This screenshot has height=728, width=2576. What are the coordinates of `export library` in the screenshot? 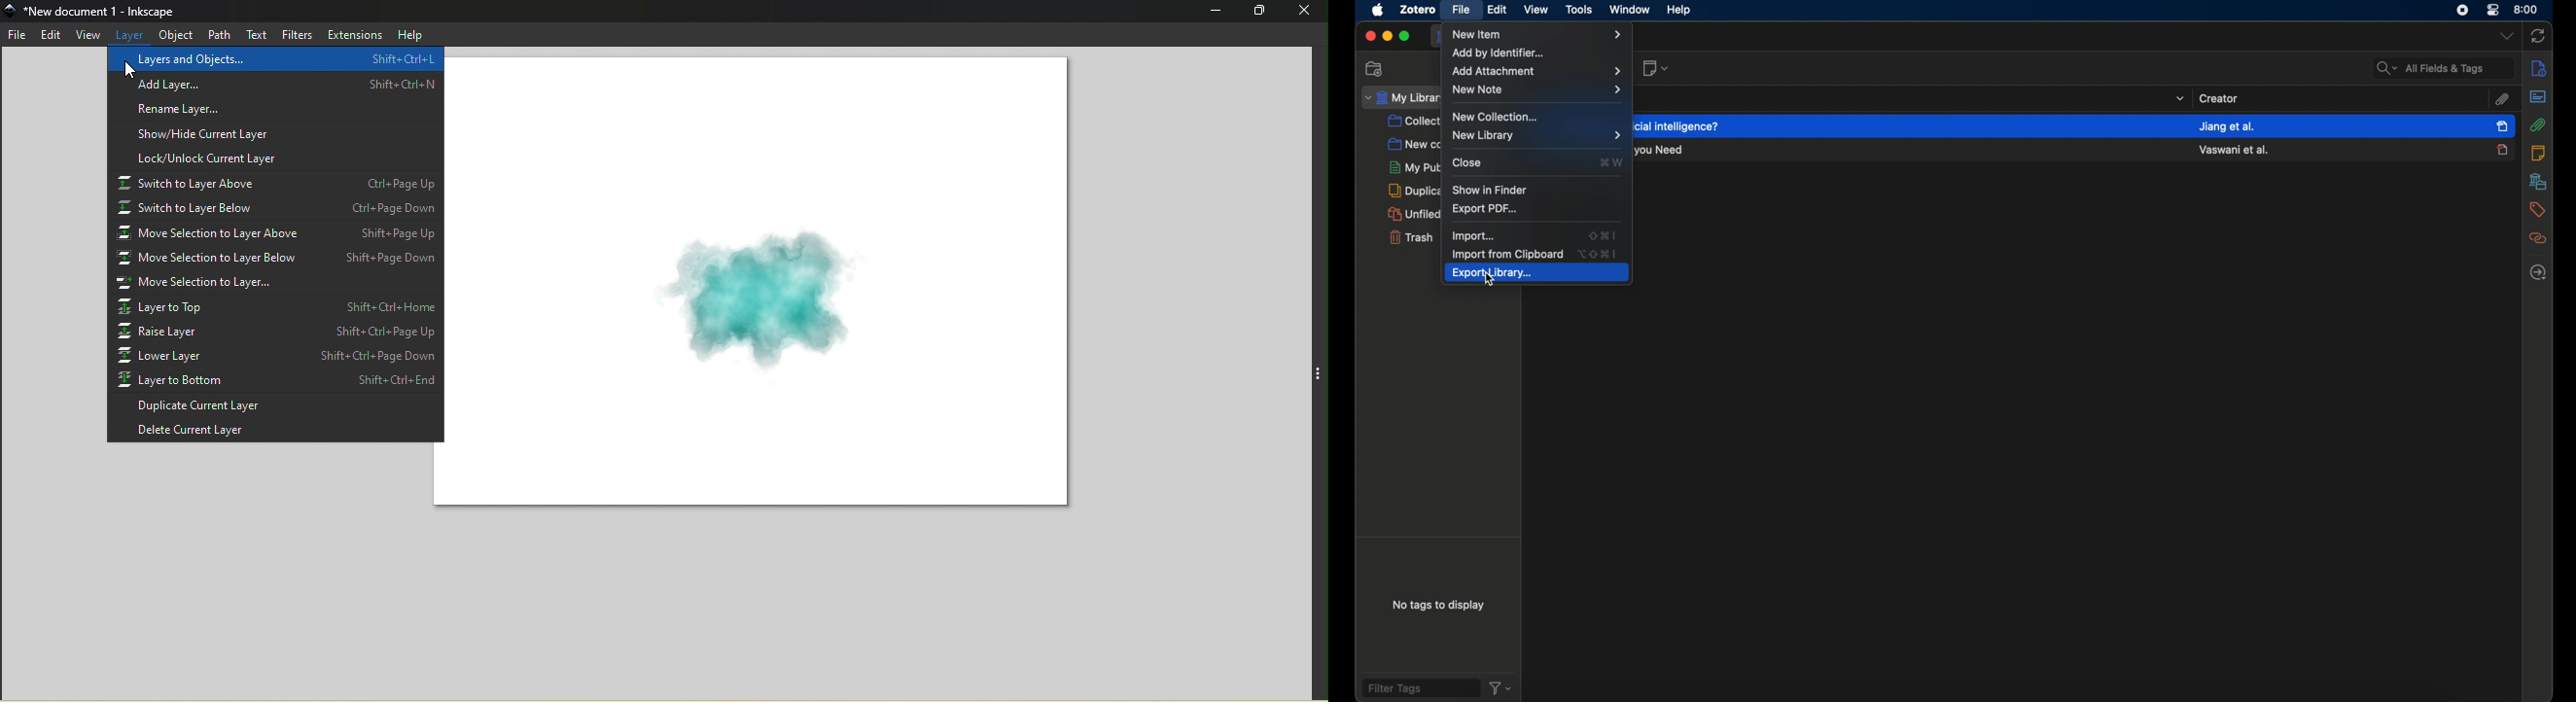 It's located at (1537, 274).